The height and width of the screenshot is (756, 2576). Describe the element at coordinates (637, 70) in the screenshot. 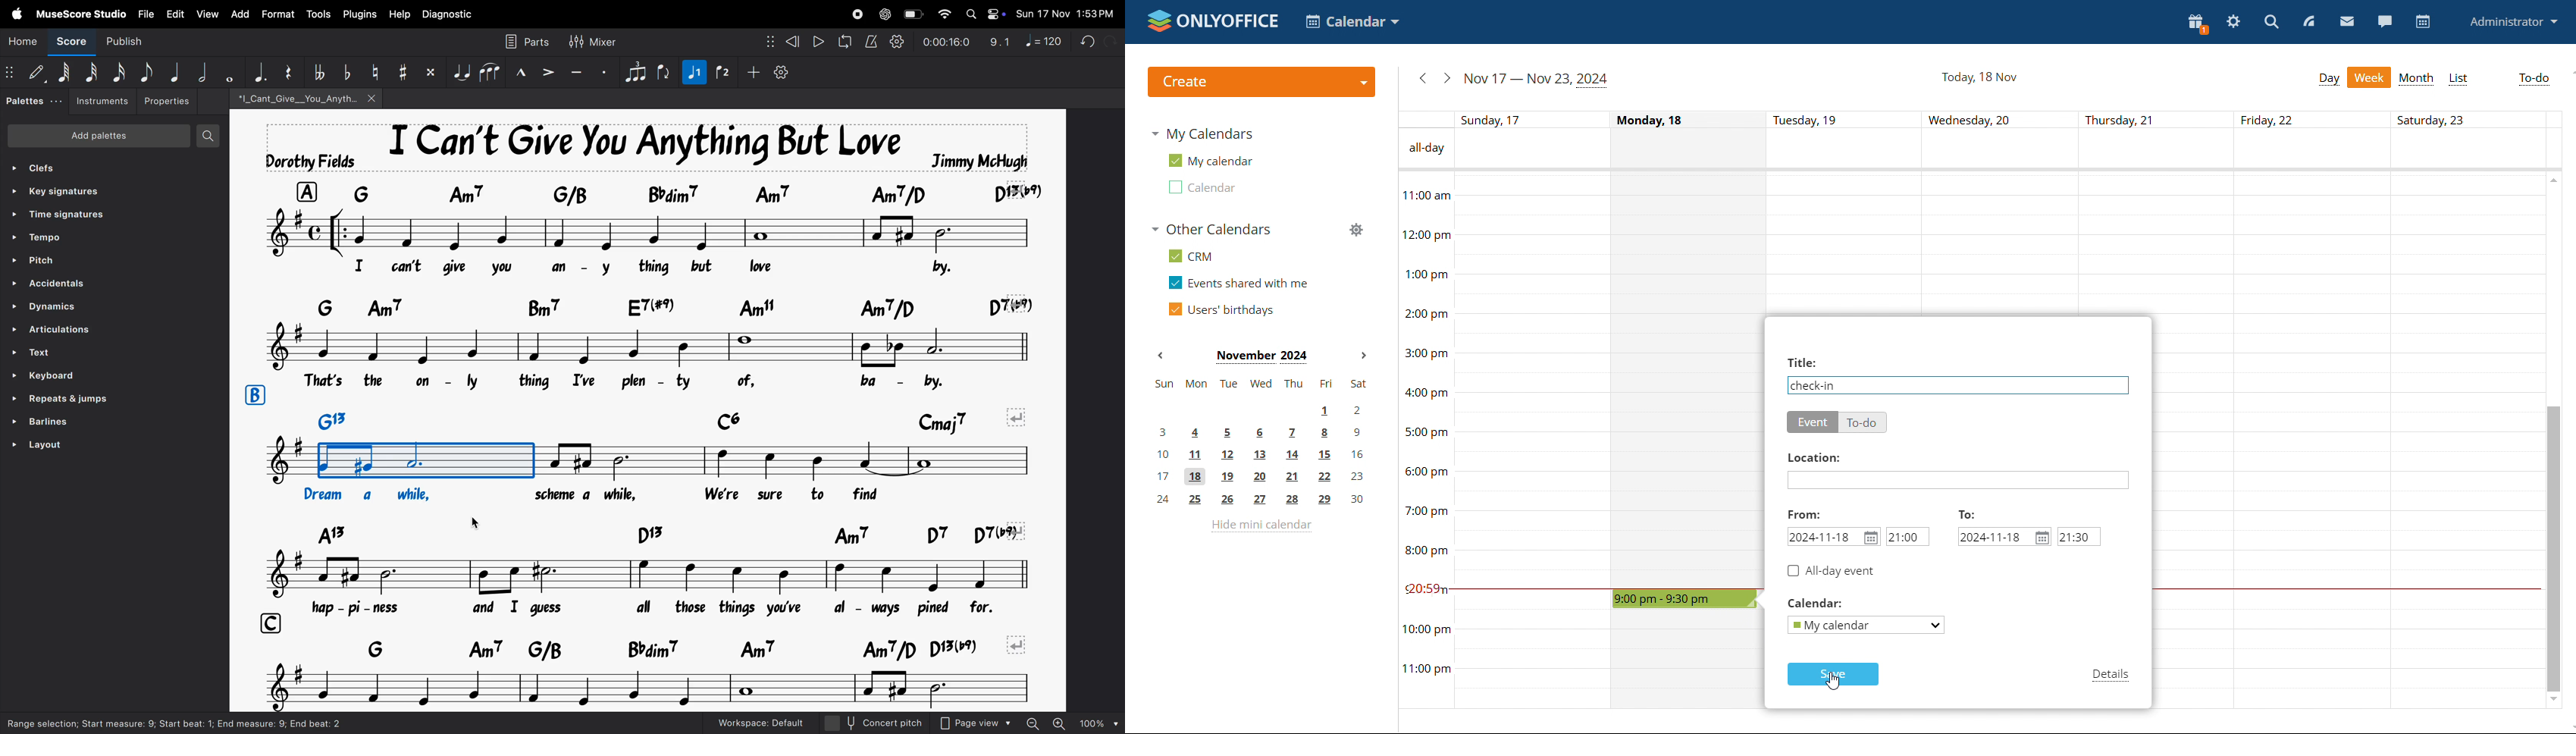

I see `tuplet` at that location.